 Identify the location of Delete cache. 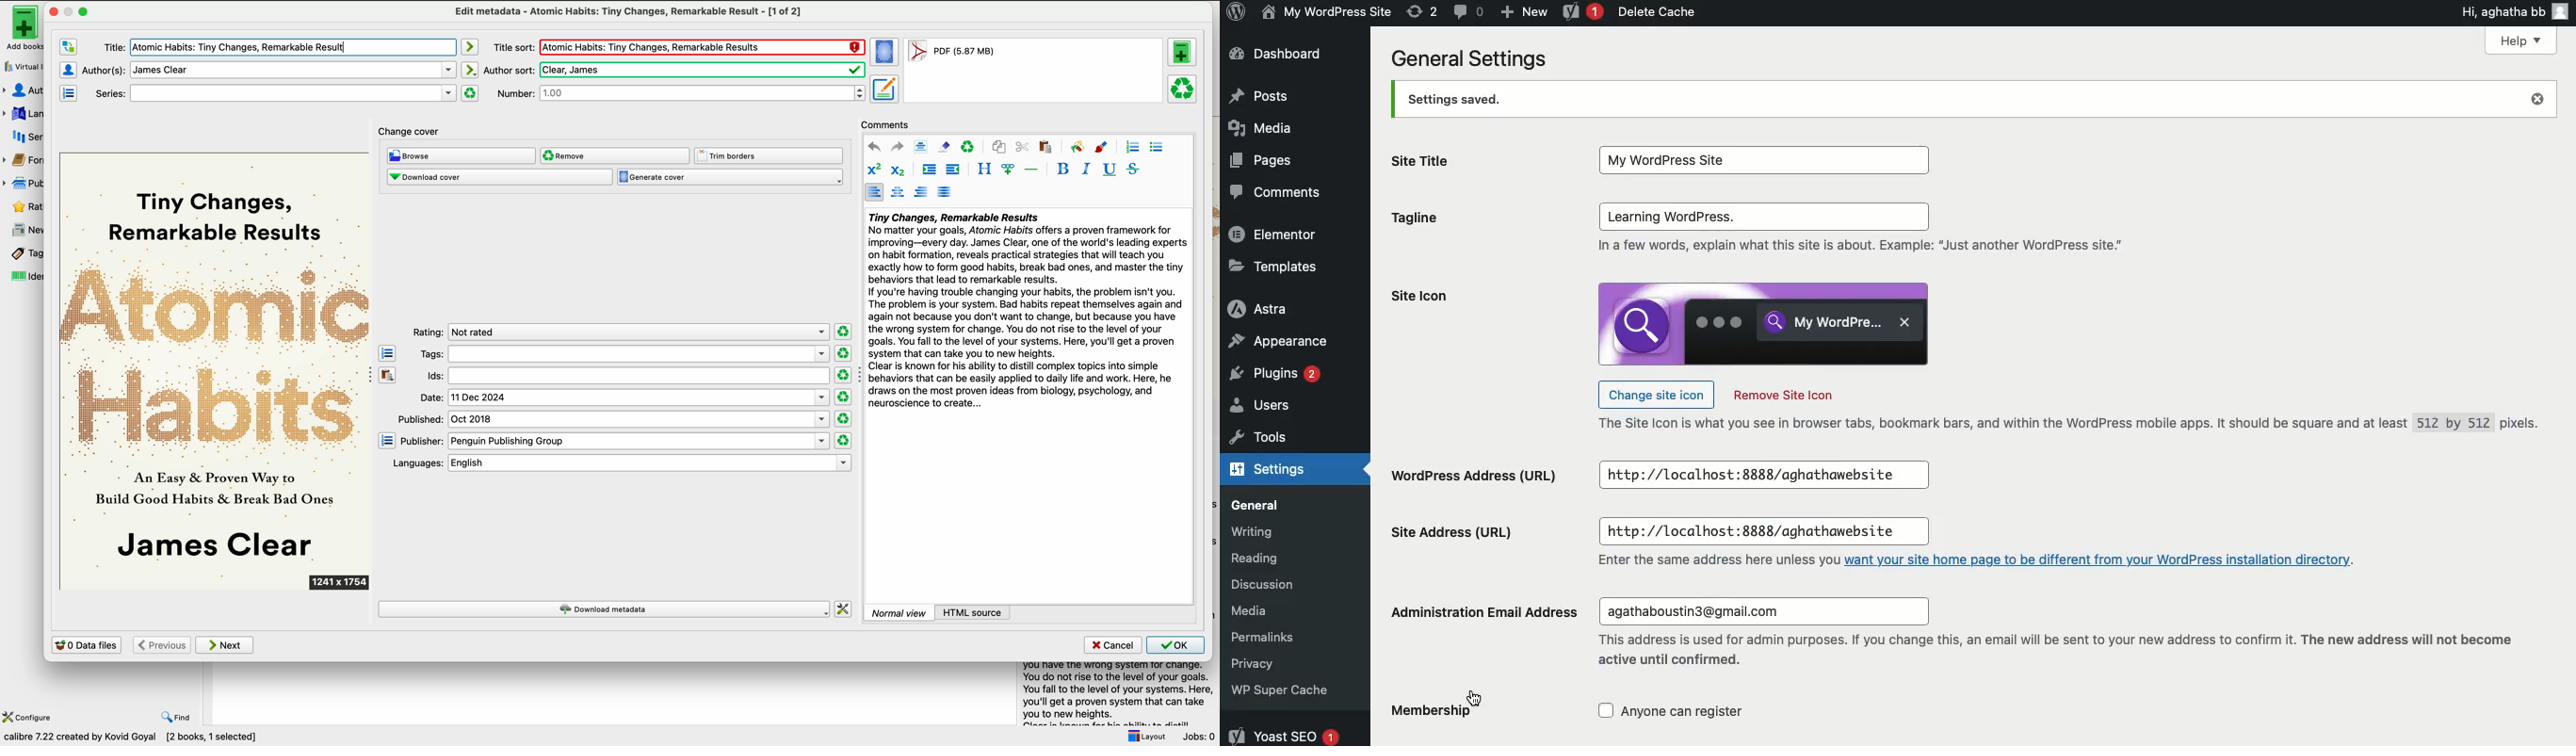
(1659, 13).